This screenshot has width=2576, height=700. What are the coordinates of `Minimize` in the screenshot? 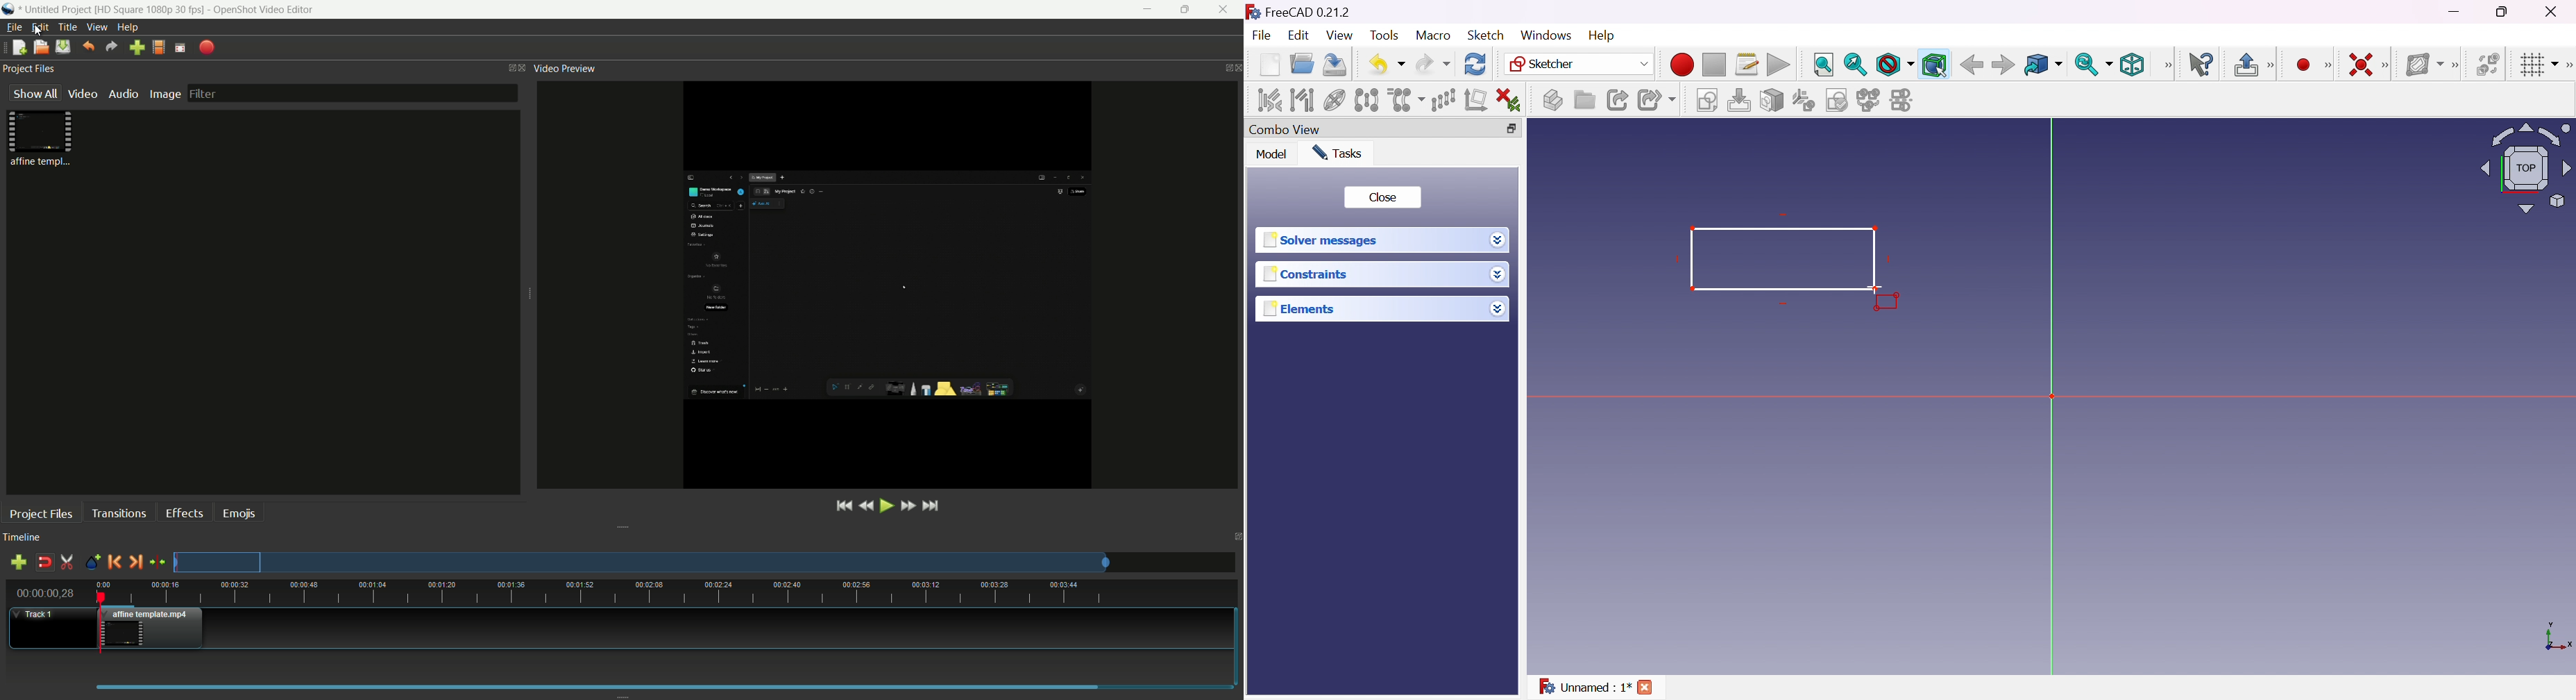 It's located at (2455, 11).